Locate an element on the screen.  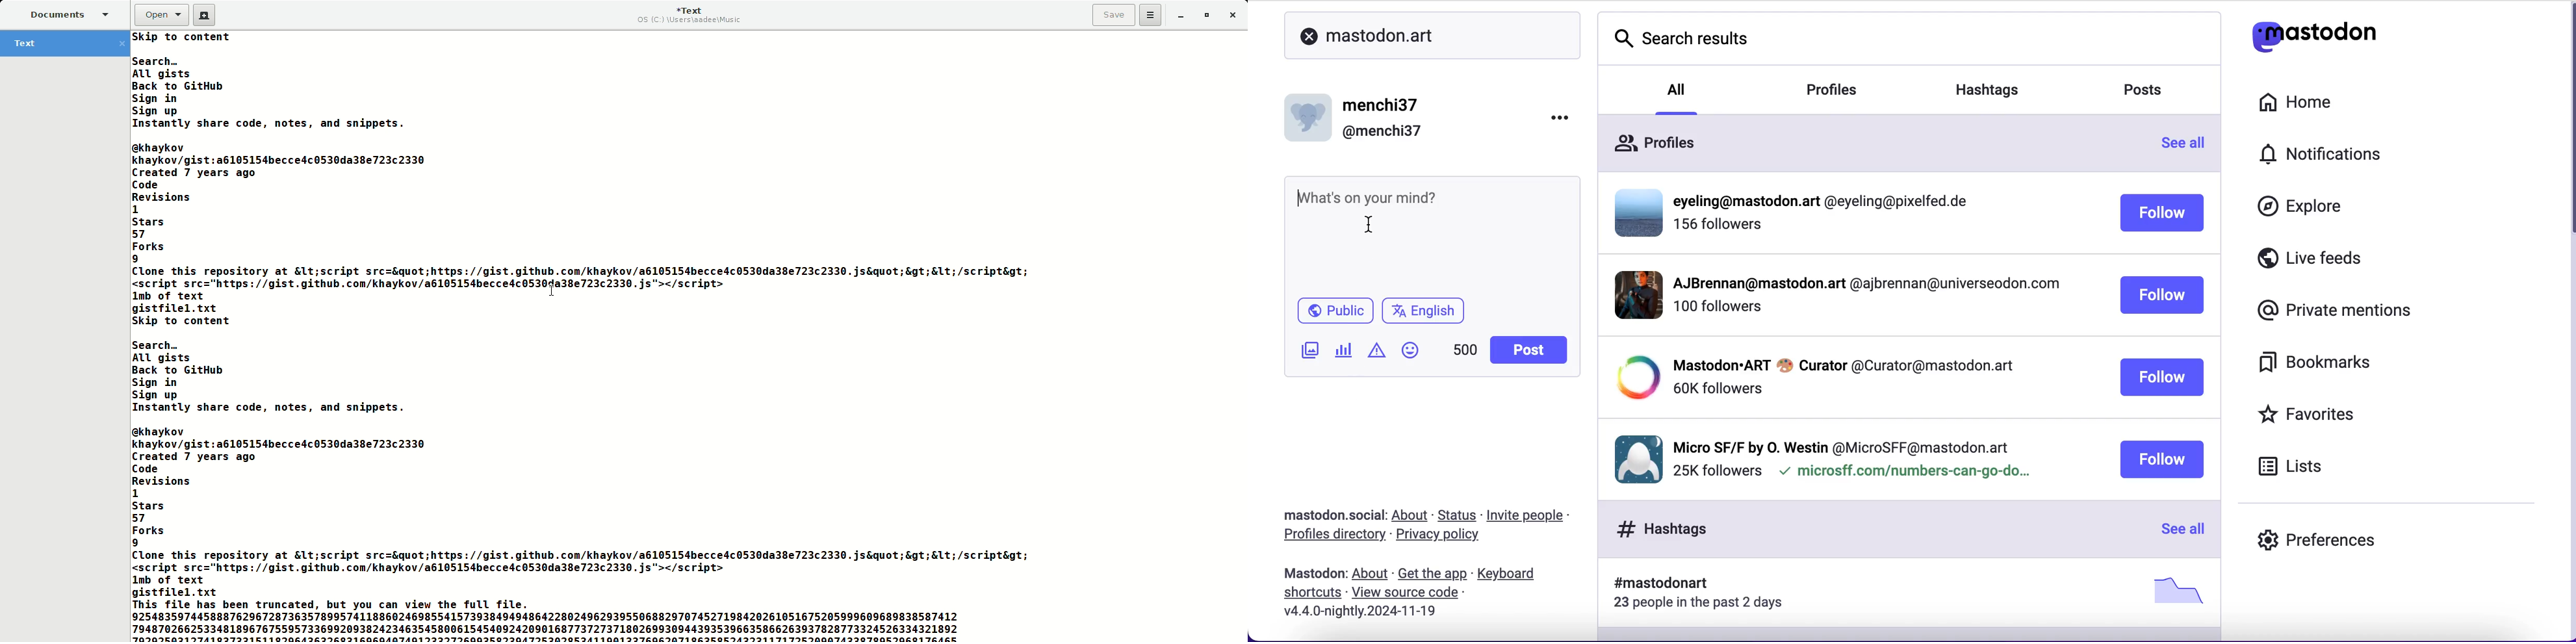
keyboard is located at coordinates (1510, 574).